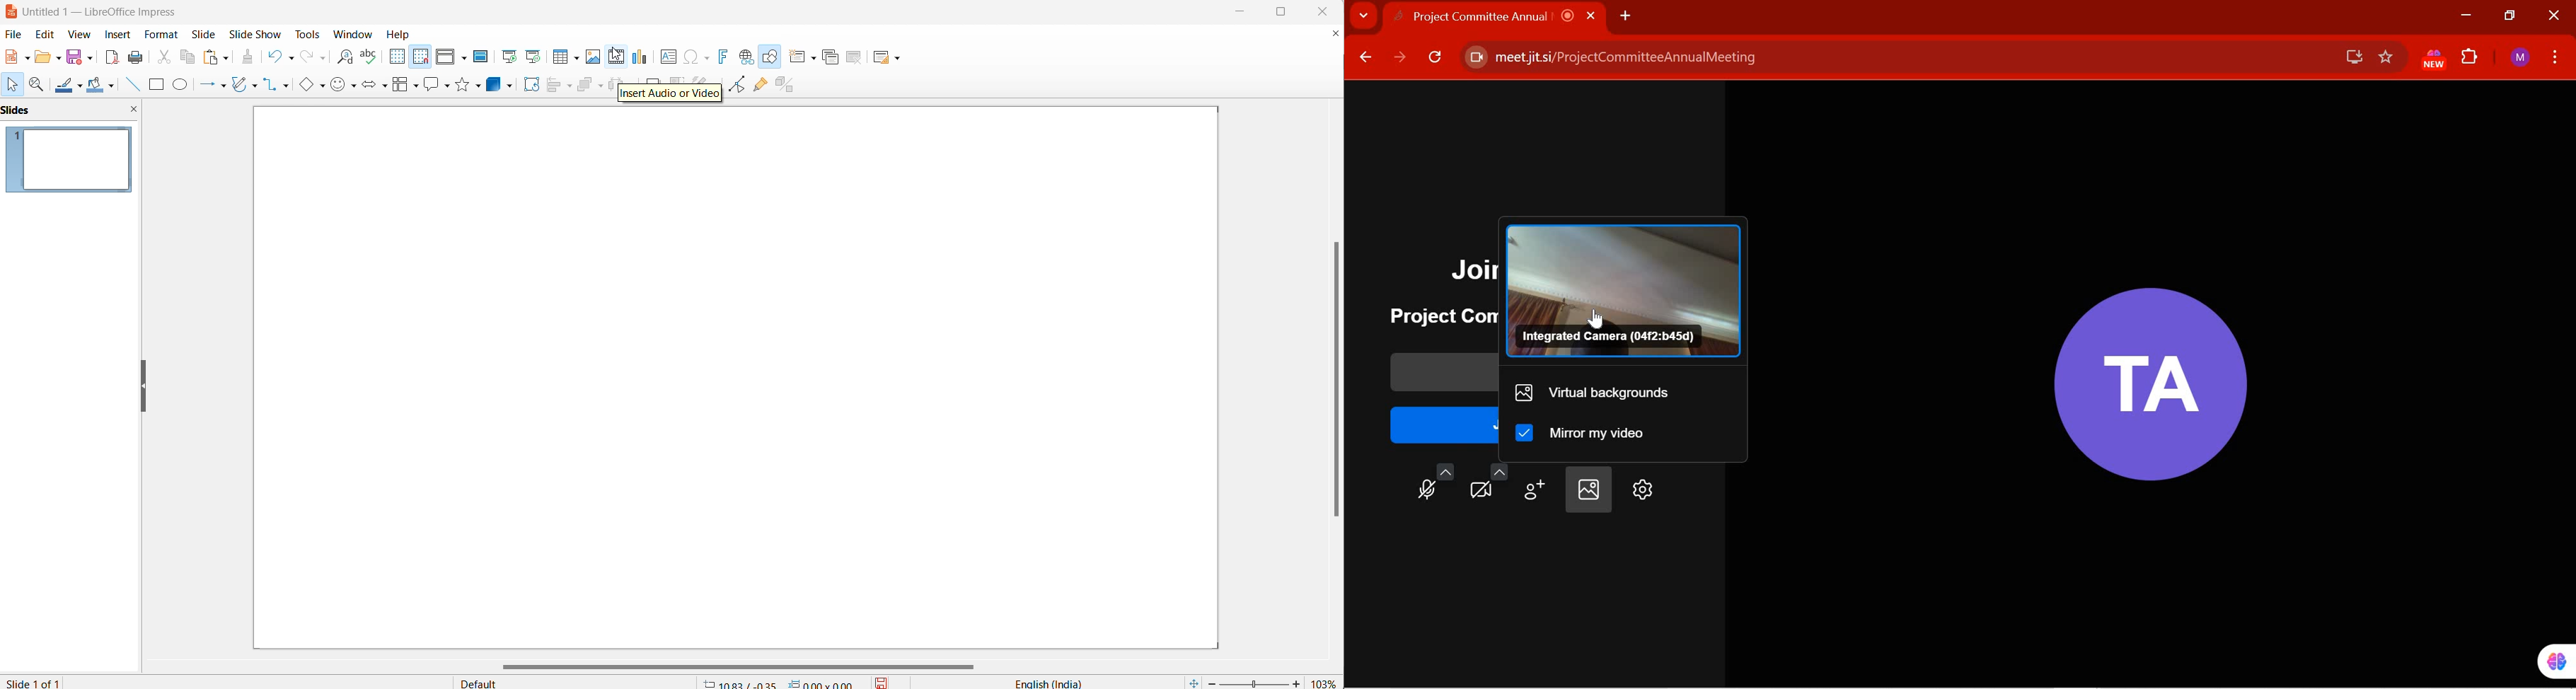  What do you see at coordinates (118, 33) in the screenshot?
I see `insert` at bounding box center [118, 33].